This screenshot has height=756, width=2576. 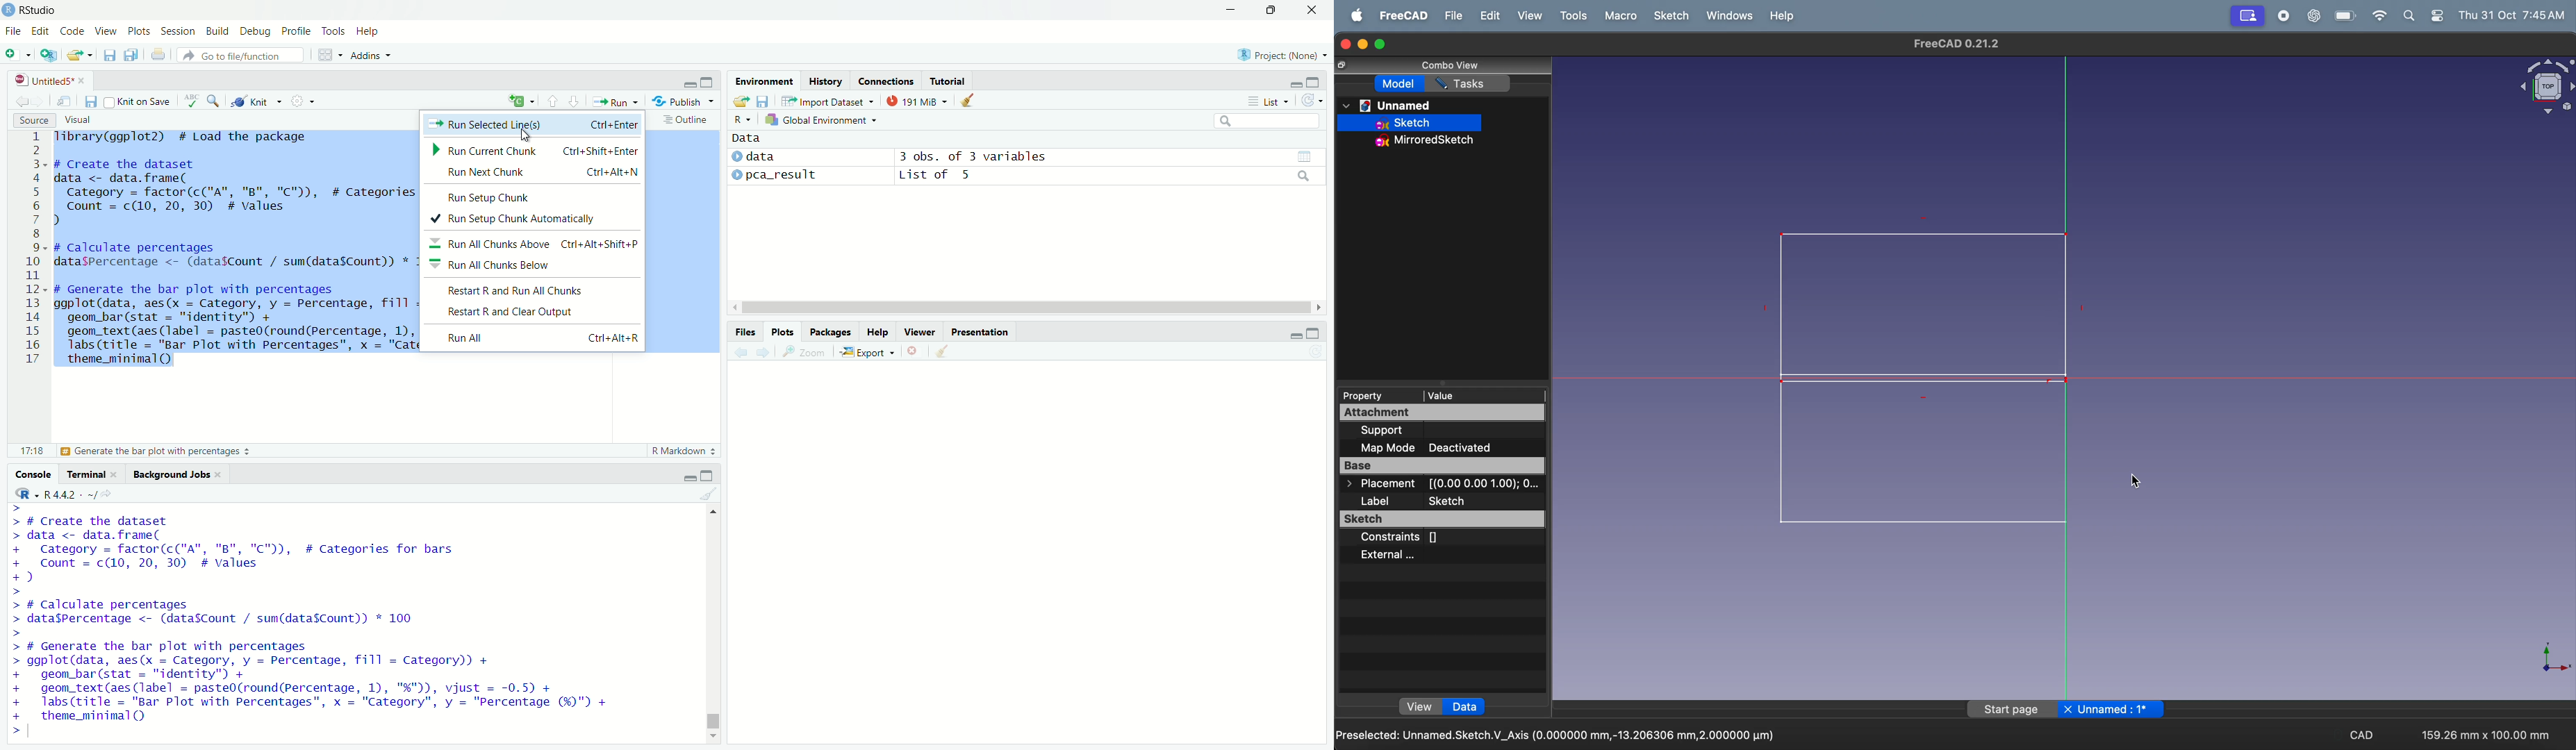 I want to click on vertical scrollbar, so click(x=711, y=698).